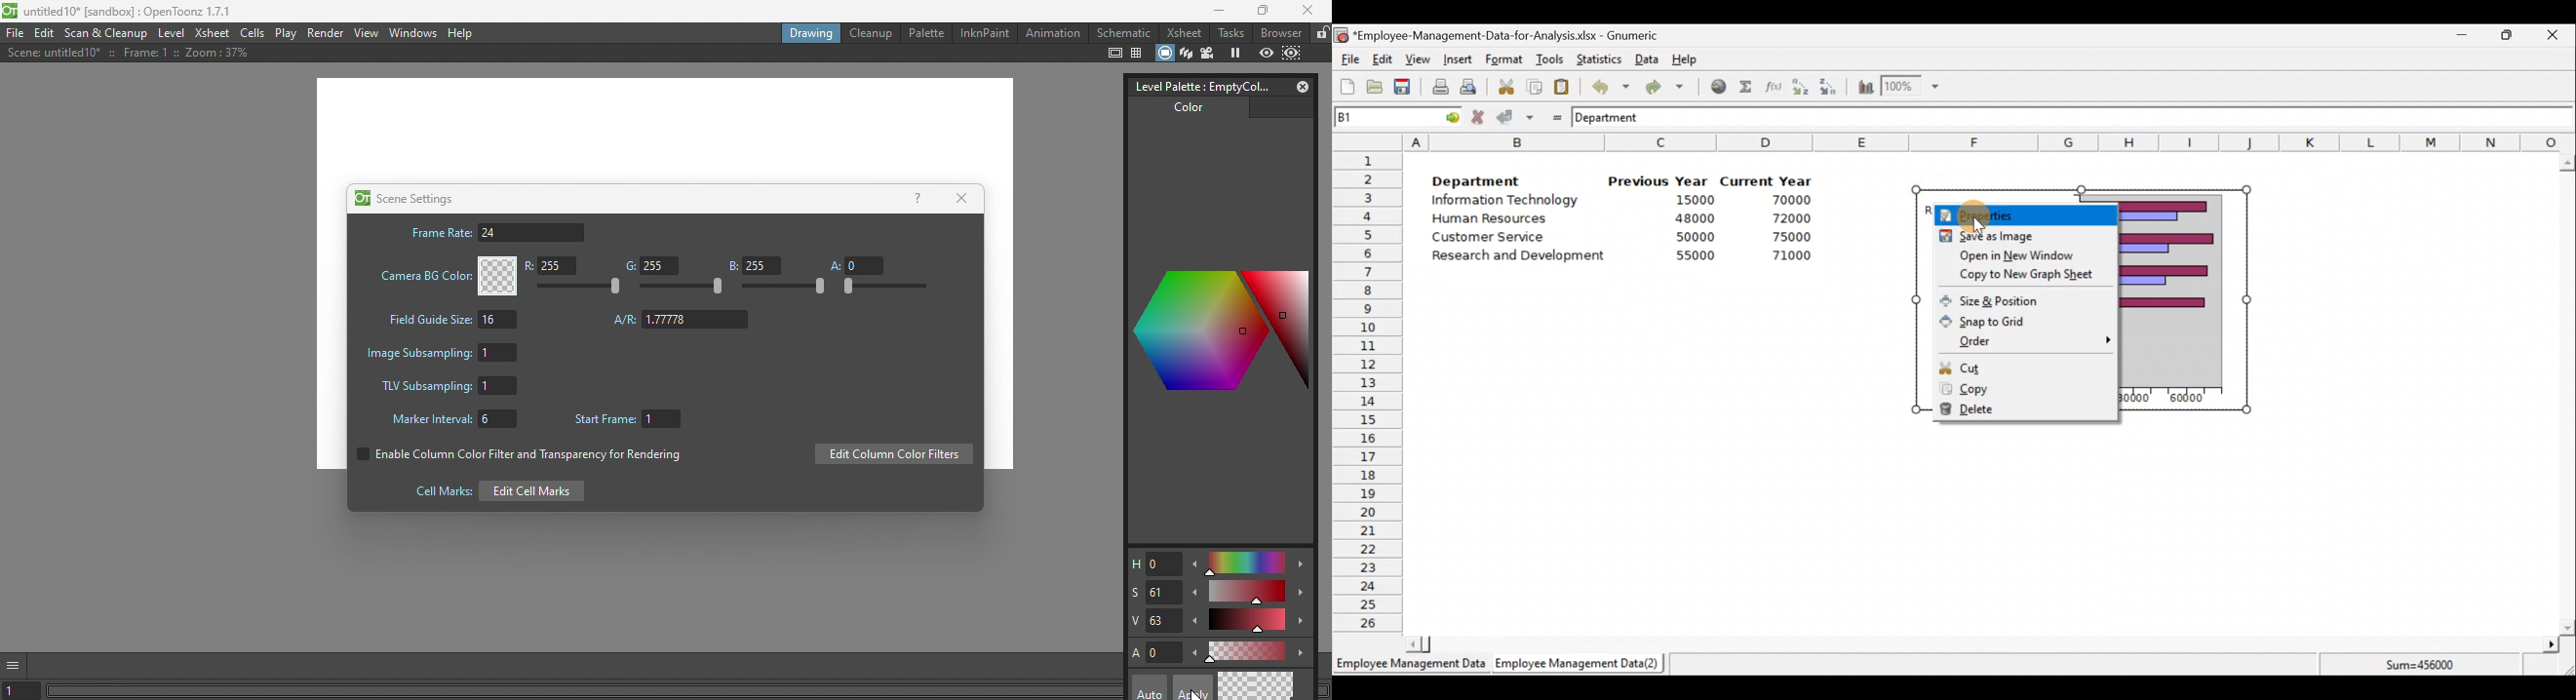 The height and width of the screenshot is (700, 2576). What do you see at coordinates (2020, 255) in the screenshot?
I see `Open in new window` at bounding box center [2020, 255].